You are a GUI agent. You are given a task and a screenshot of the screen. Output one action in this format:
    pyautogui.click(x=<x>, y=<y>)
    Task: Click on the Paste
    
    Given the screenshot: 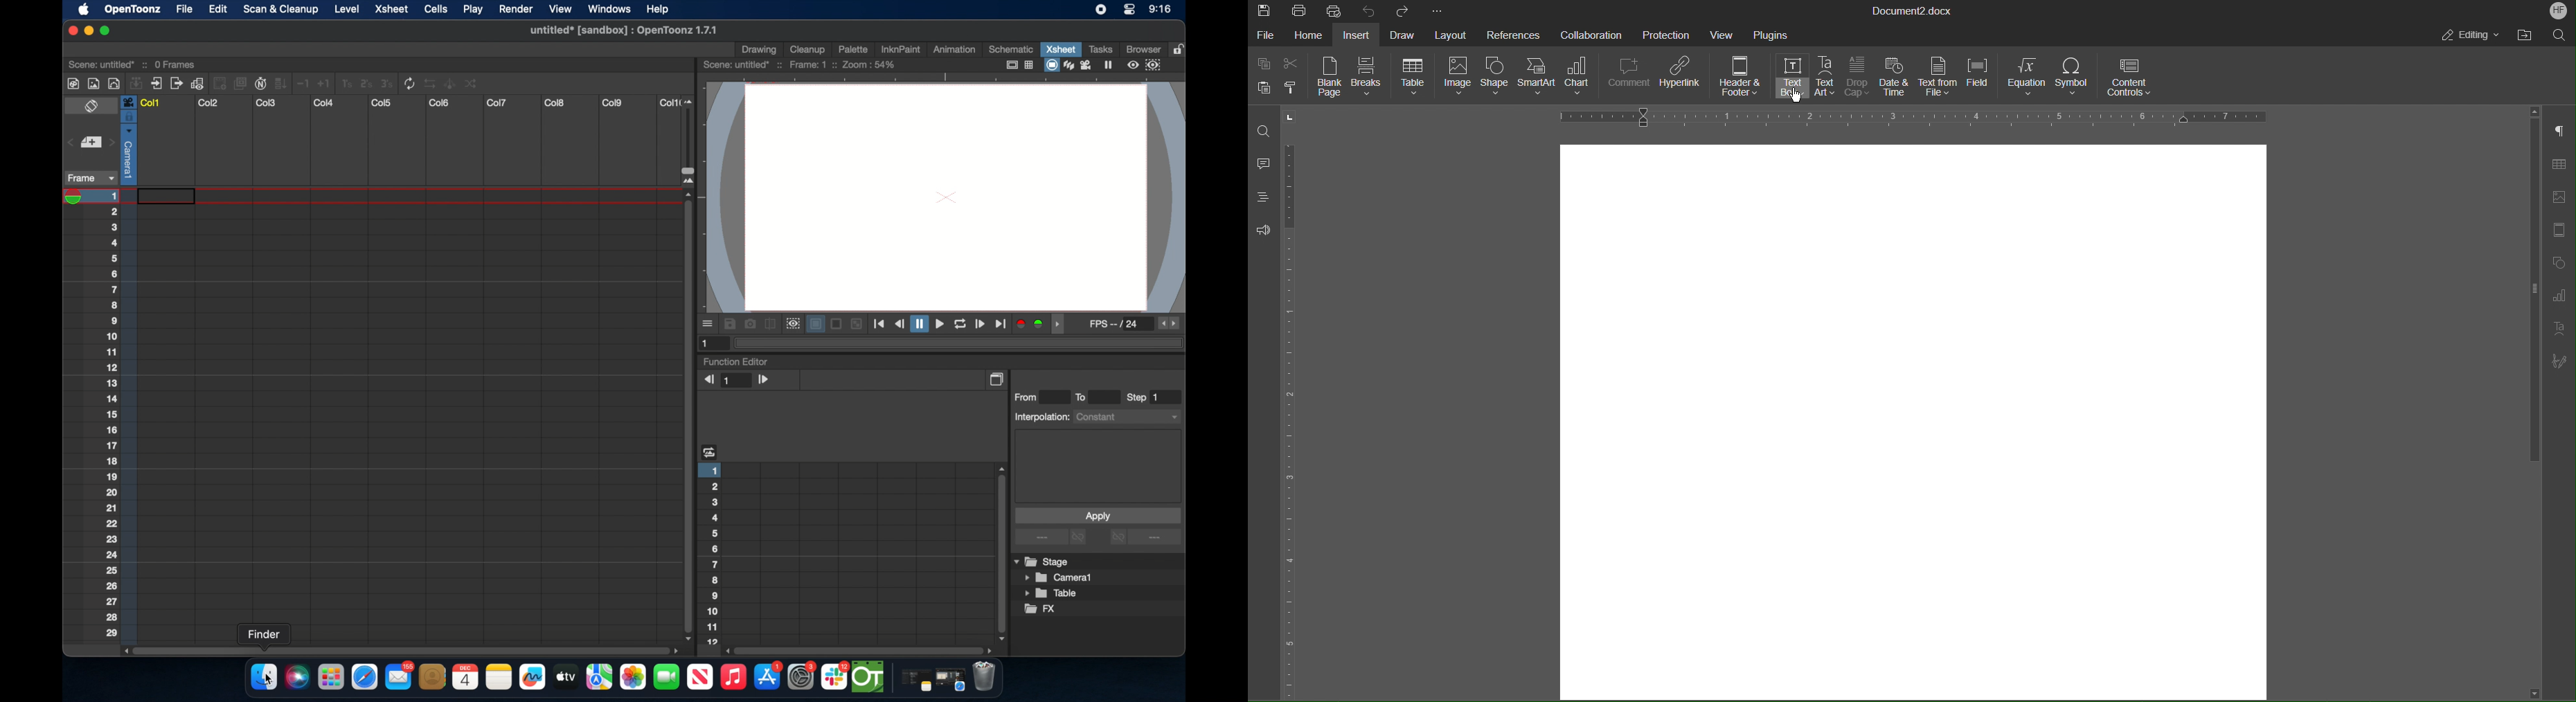 What is the action you would take?
    pyautogui.click(x=1264, y=87)
    